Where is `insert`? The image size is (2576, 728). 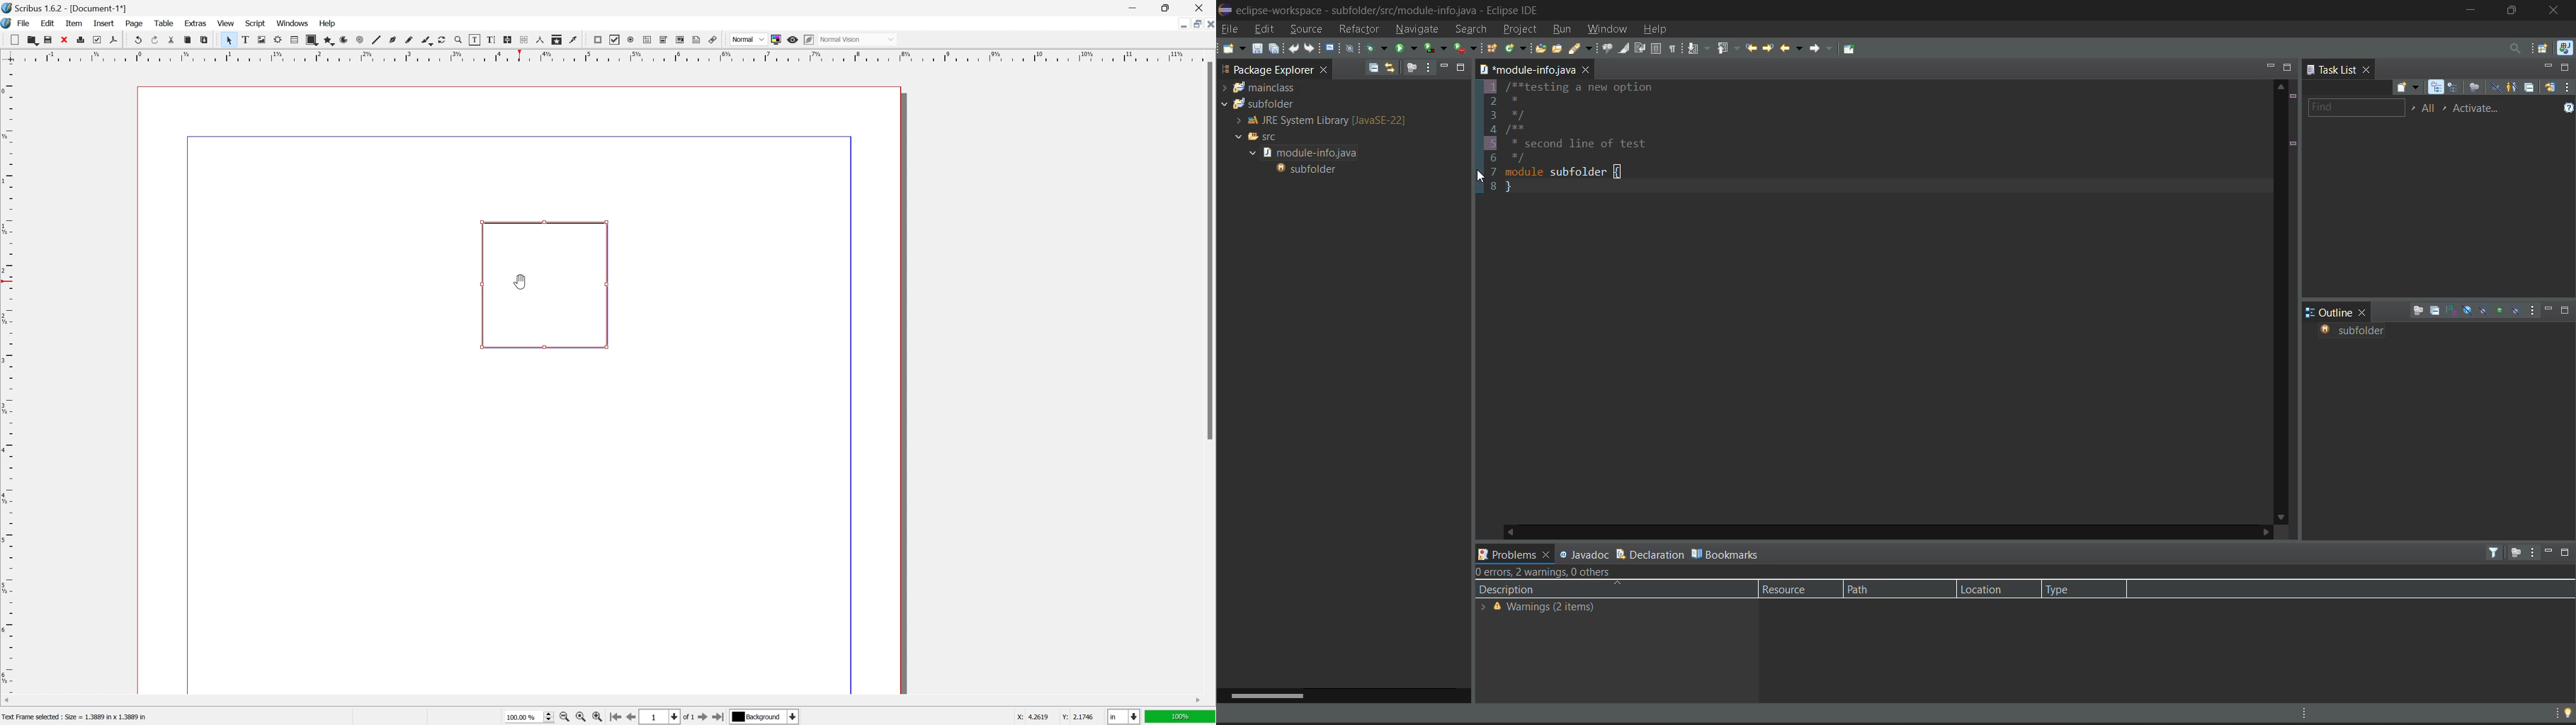 insert is located at coordinates (105, 23).